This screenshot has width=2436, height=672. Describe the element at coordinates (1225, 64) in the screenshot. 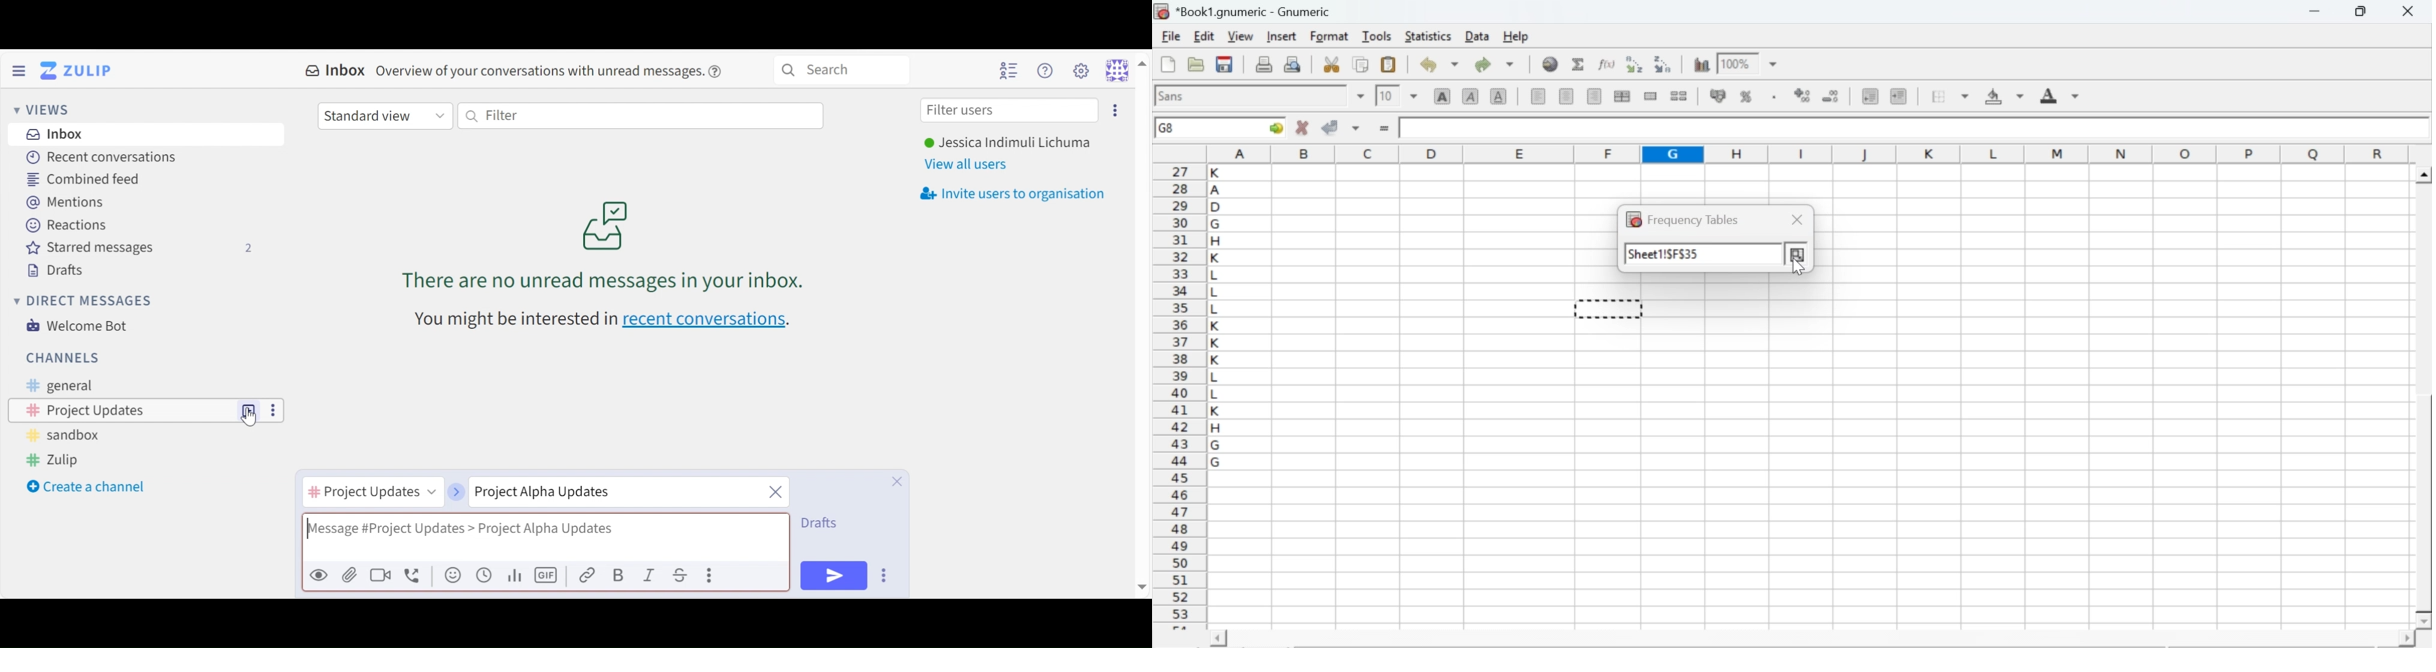

I see `save current workbook` at that location.